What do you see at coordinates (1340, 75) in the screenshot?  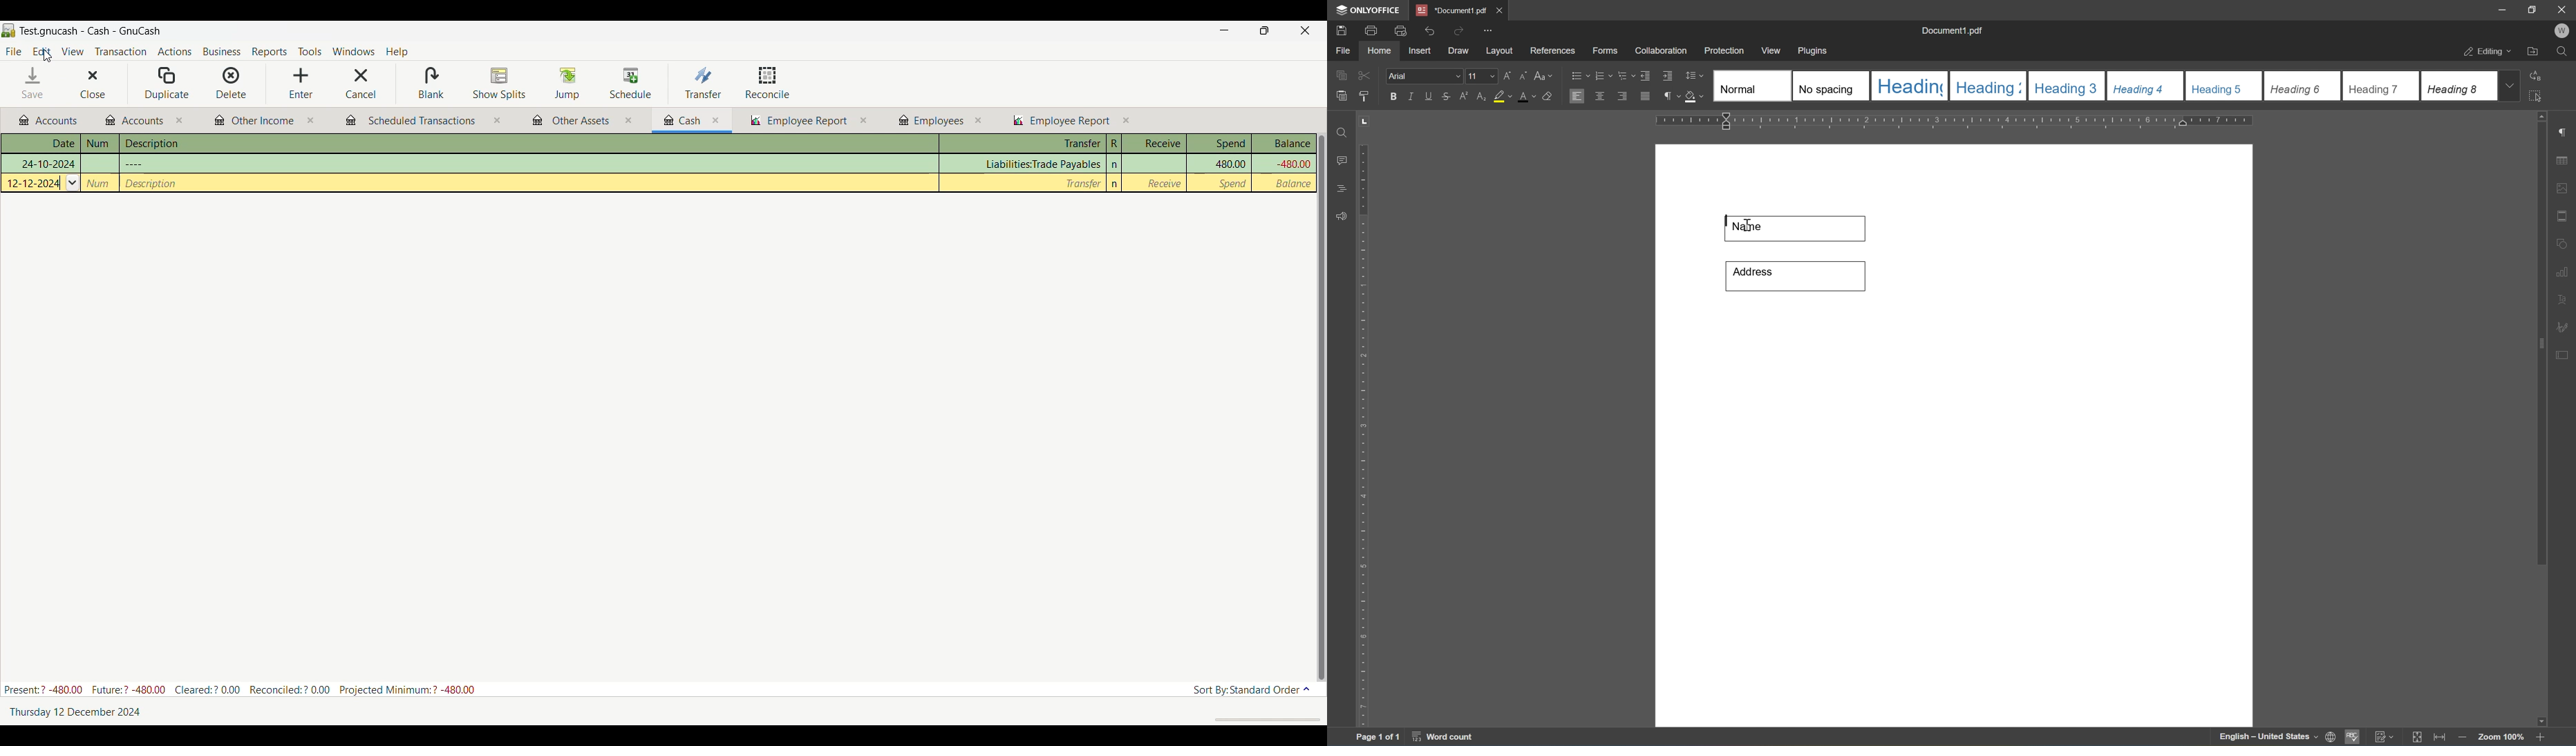 I see `copy` at bounding box center [1340, 75].